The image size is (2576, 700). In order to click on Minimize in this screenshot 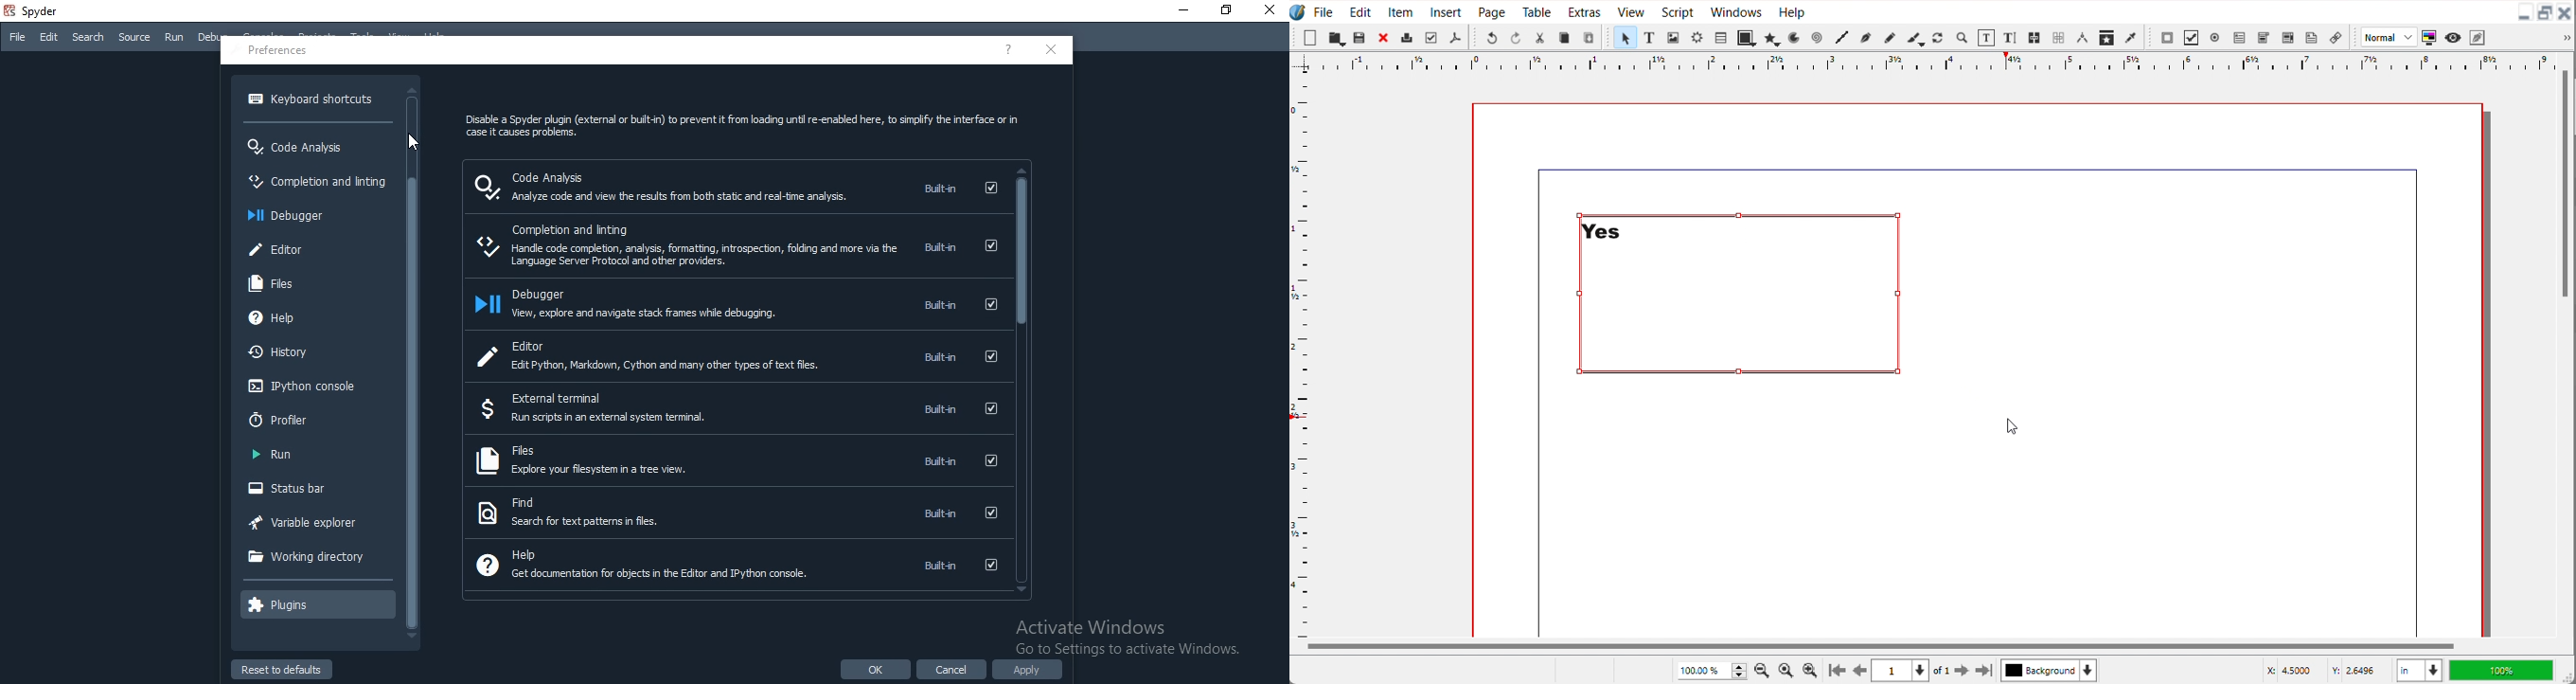, I will do `click(2524, 13)`.